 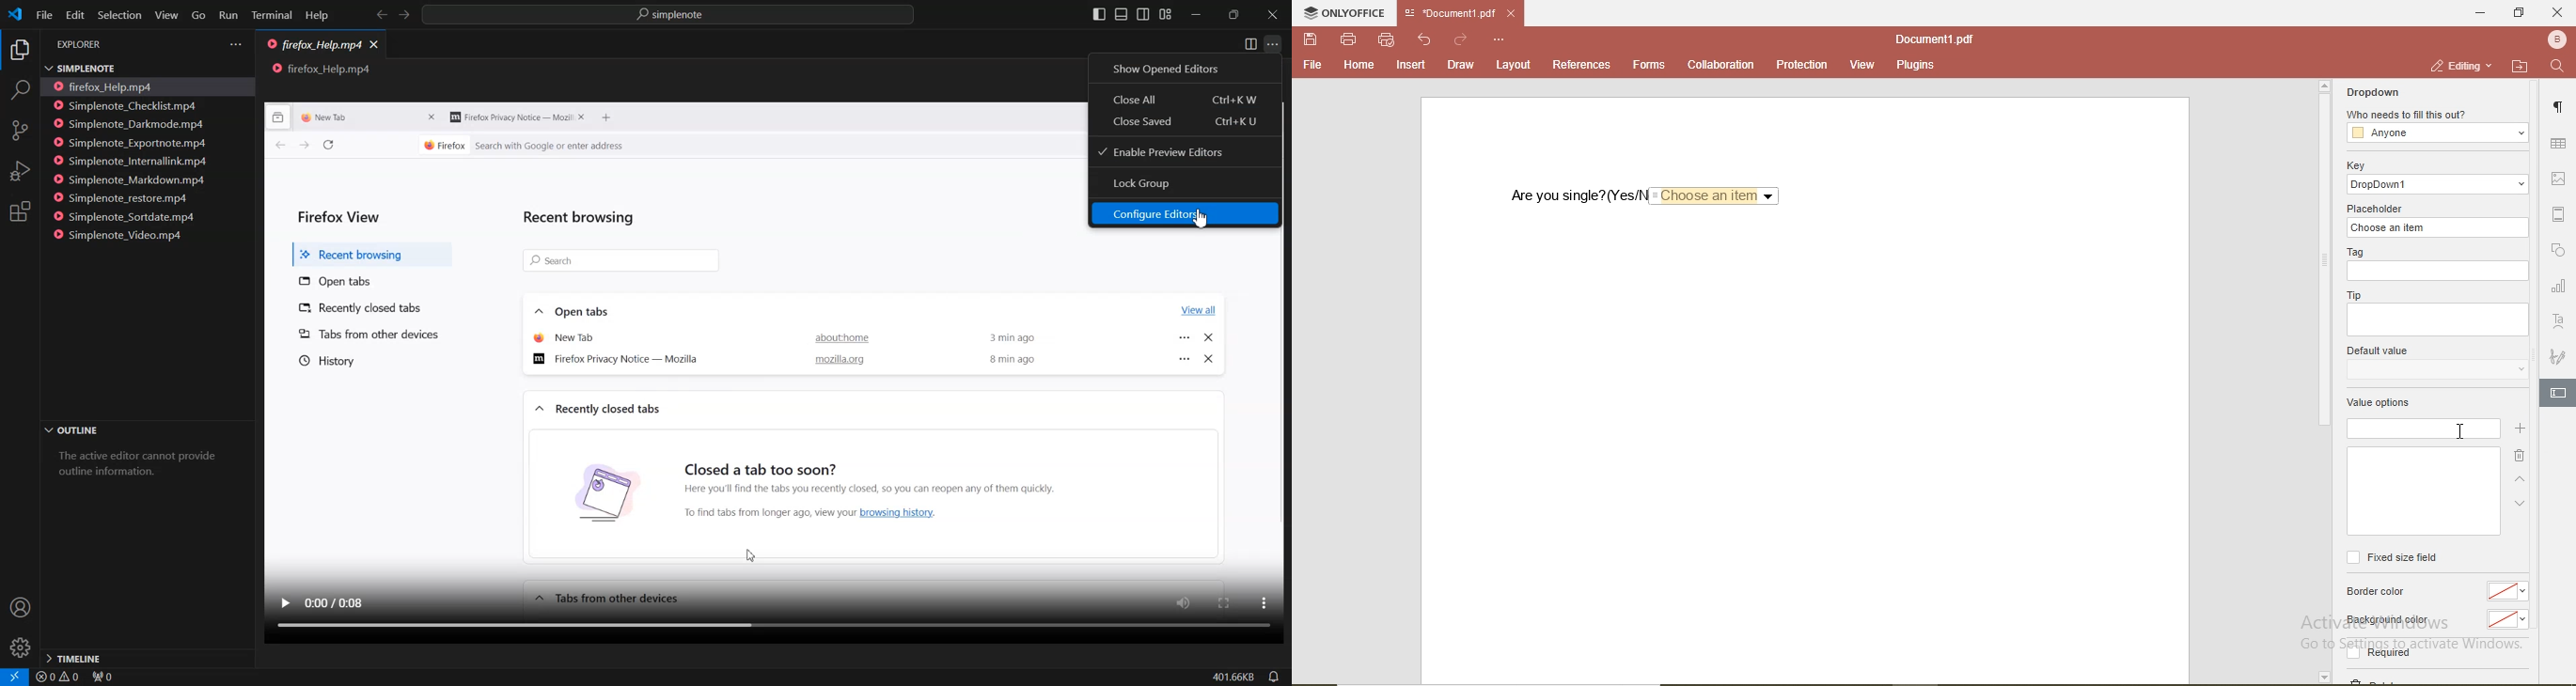 What do you see at coordinates (2505, 619) in the screenshot?
I see `no color` at bounding box center [2505, 619].